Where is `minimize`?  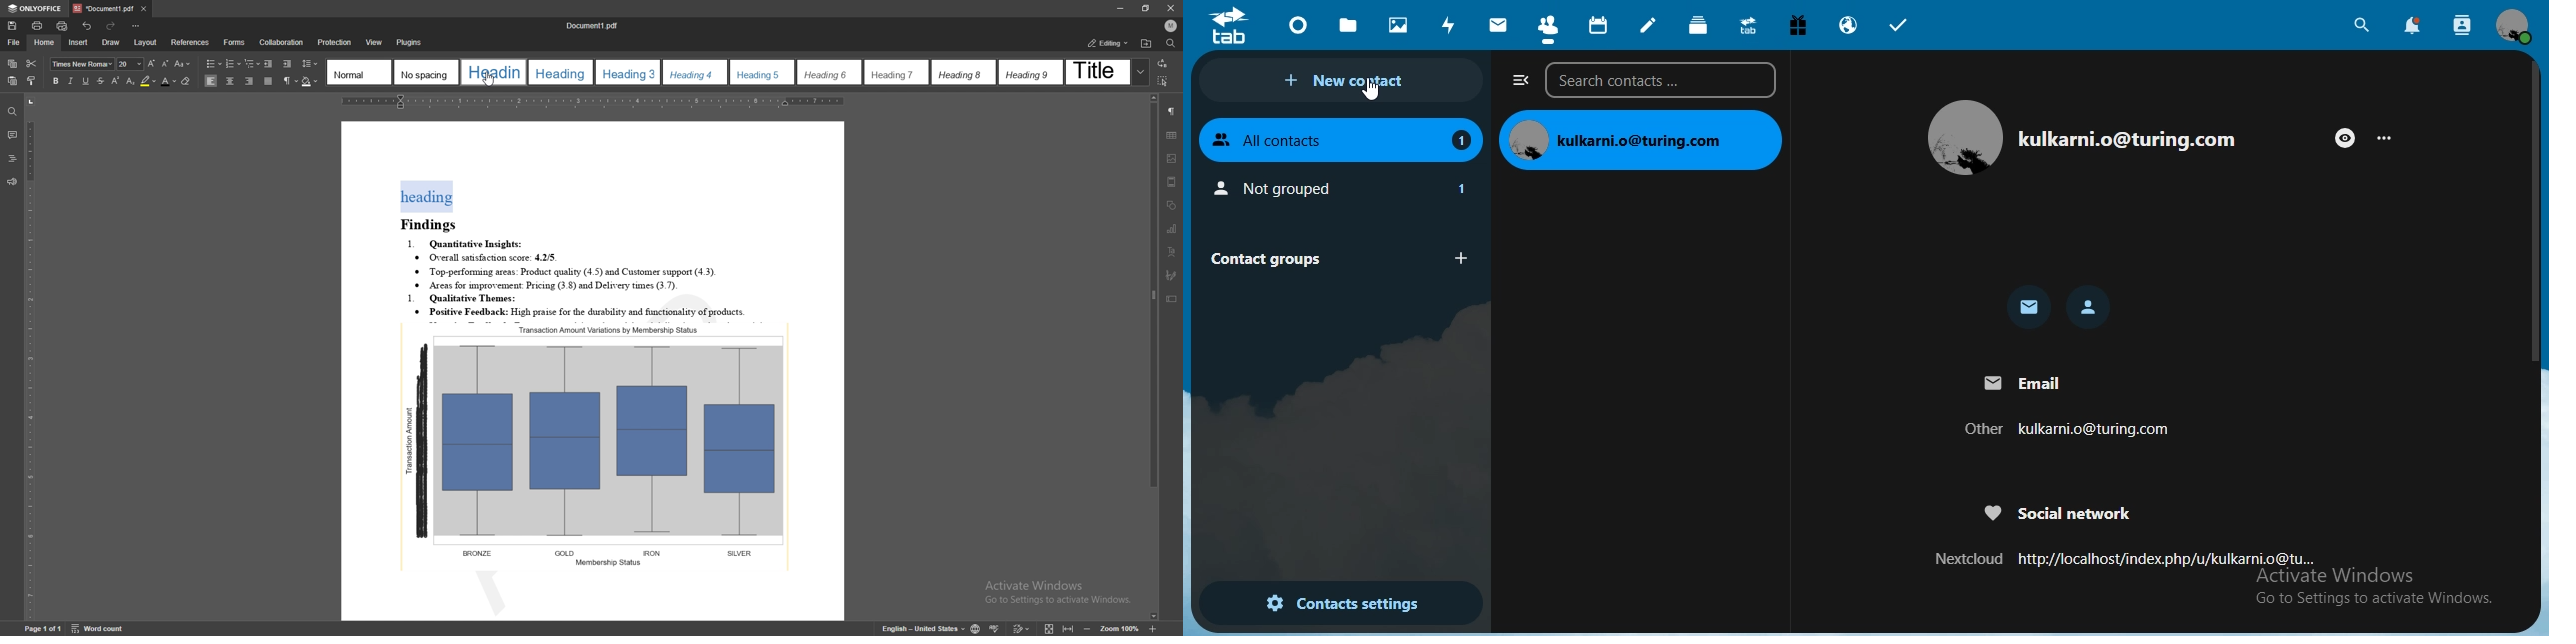 minimize is located at coordinates (1119, 8).